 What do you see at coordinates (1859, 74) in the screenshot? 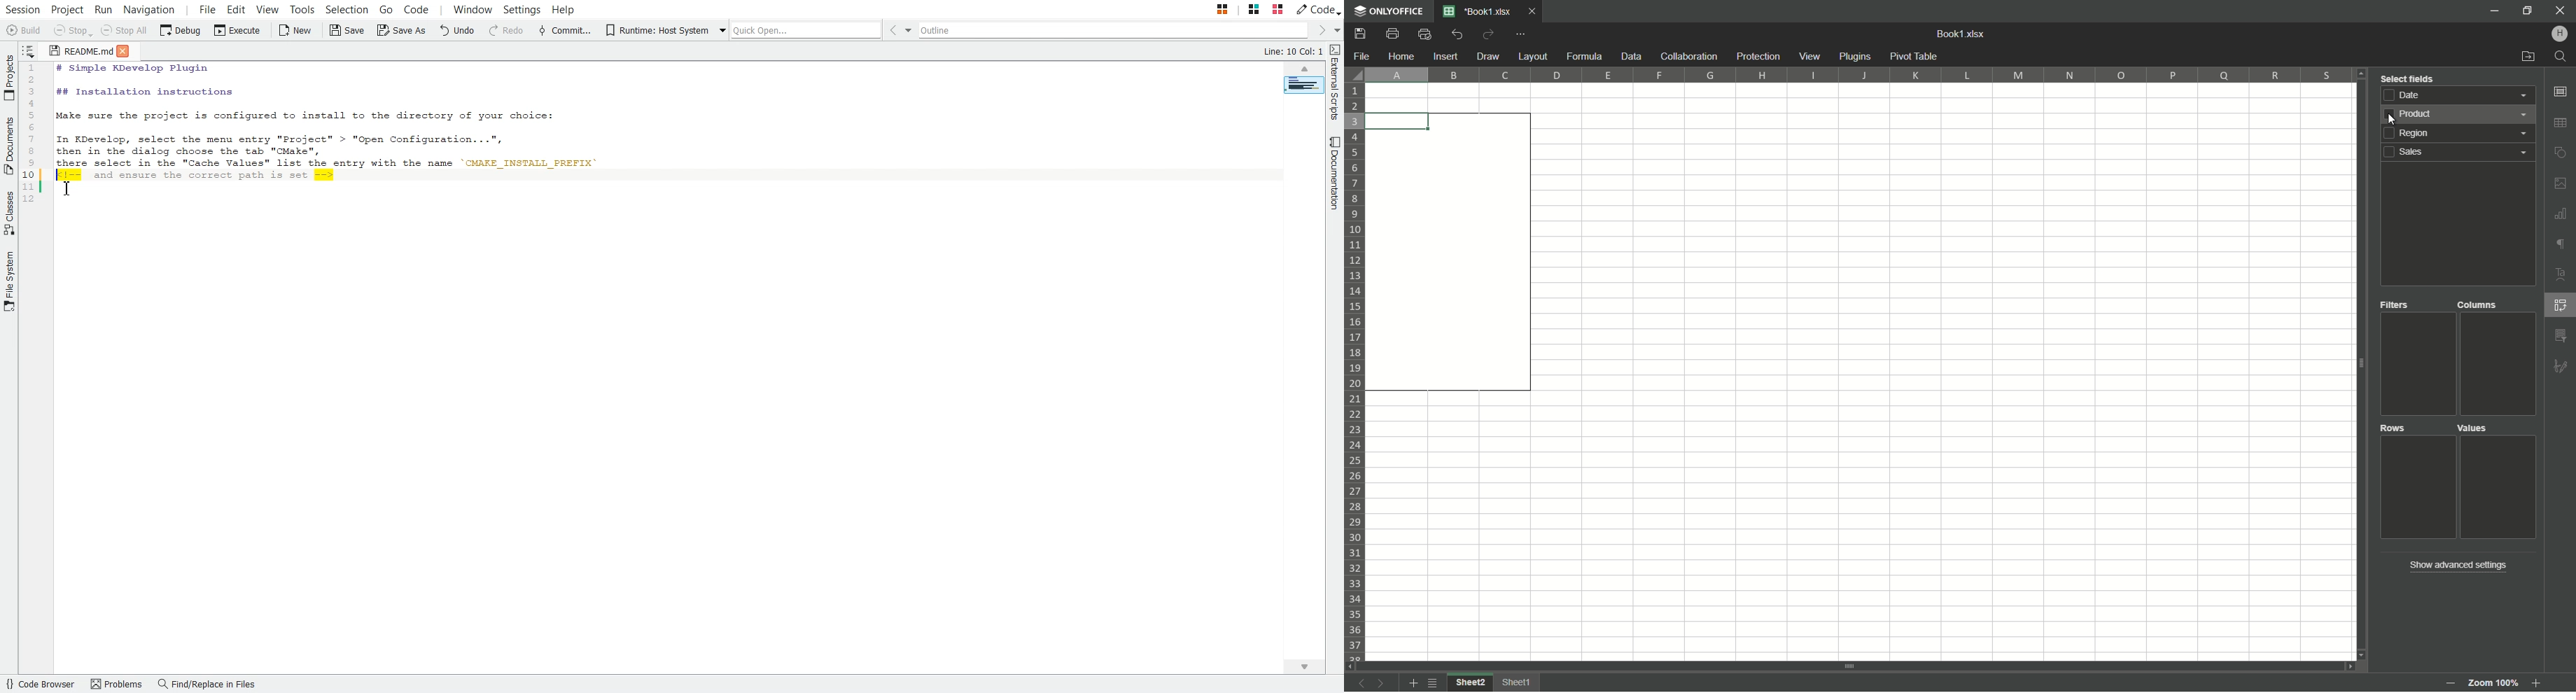
I see `column number` at bounding box center [1859, 74].